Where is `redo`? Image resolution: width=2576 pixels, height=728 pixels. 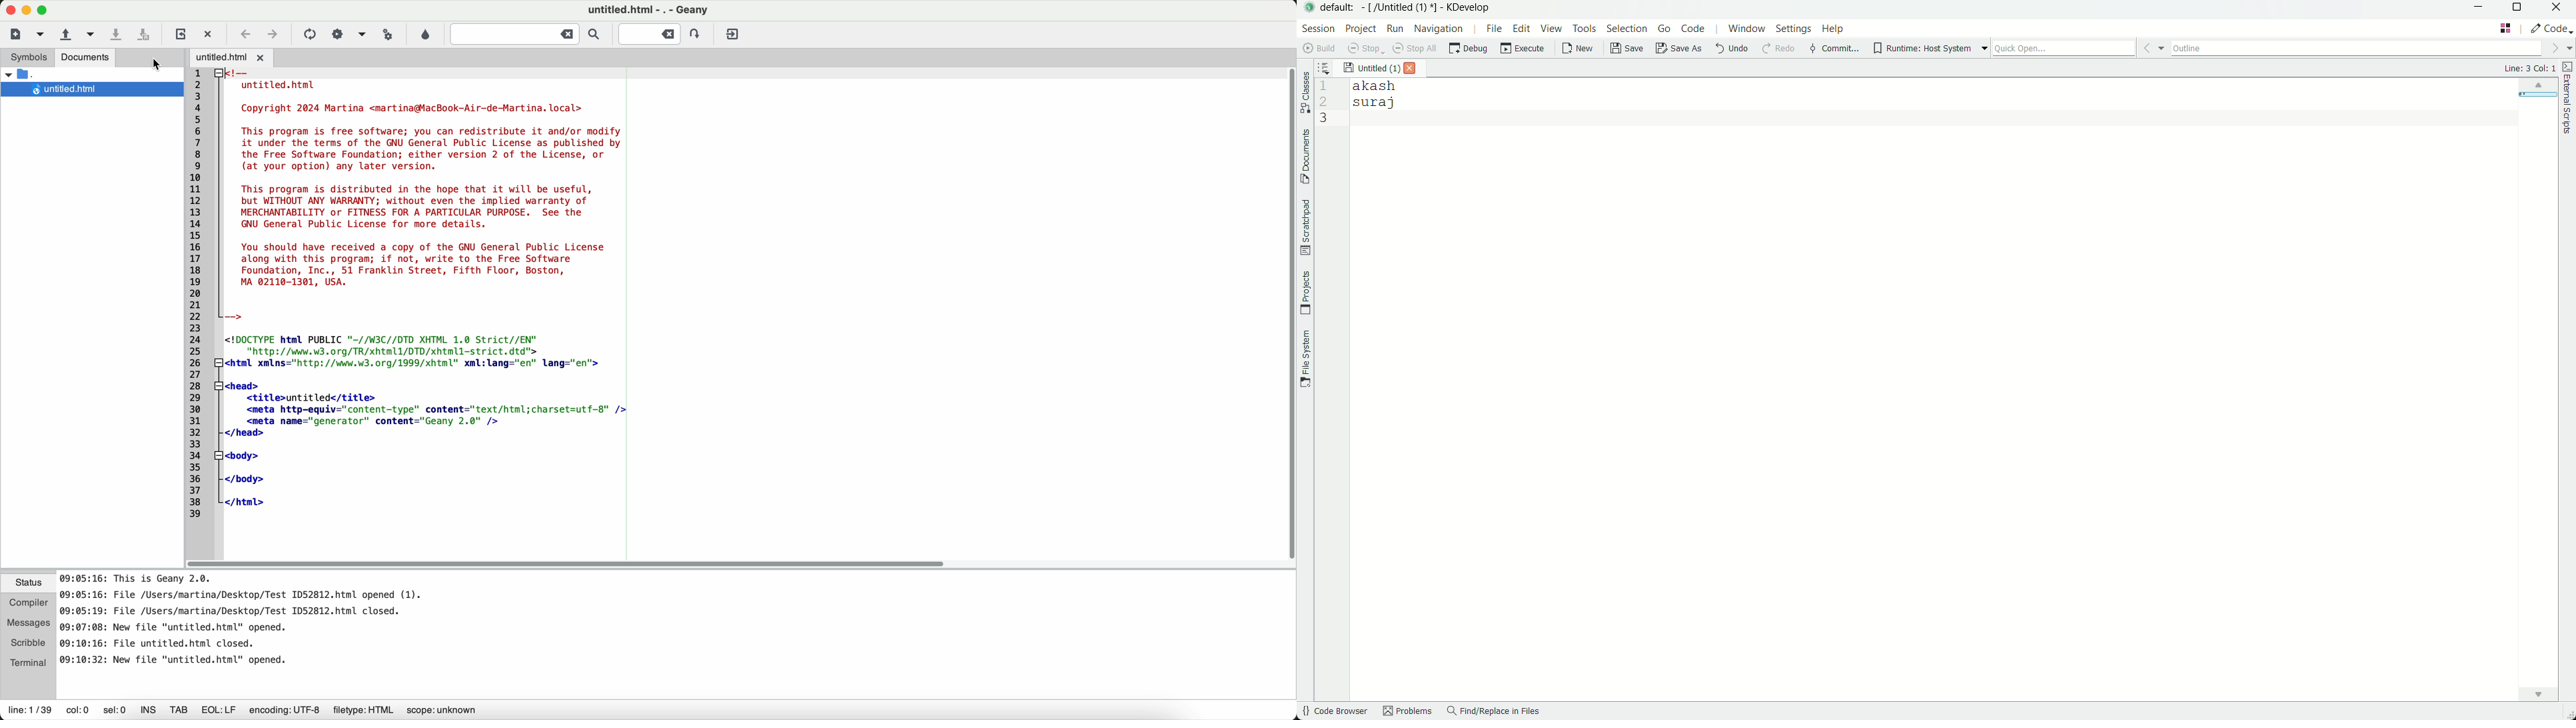
redo is located at coordinates (1778, 50).